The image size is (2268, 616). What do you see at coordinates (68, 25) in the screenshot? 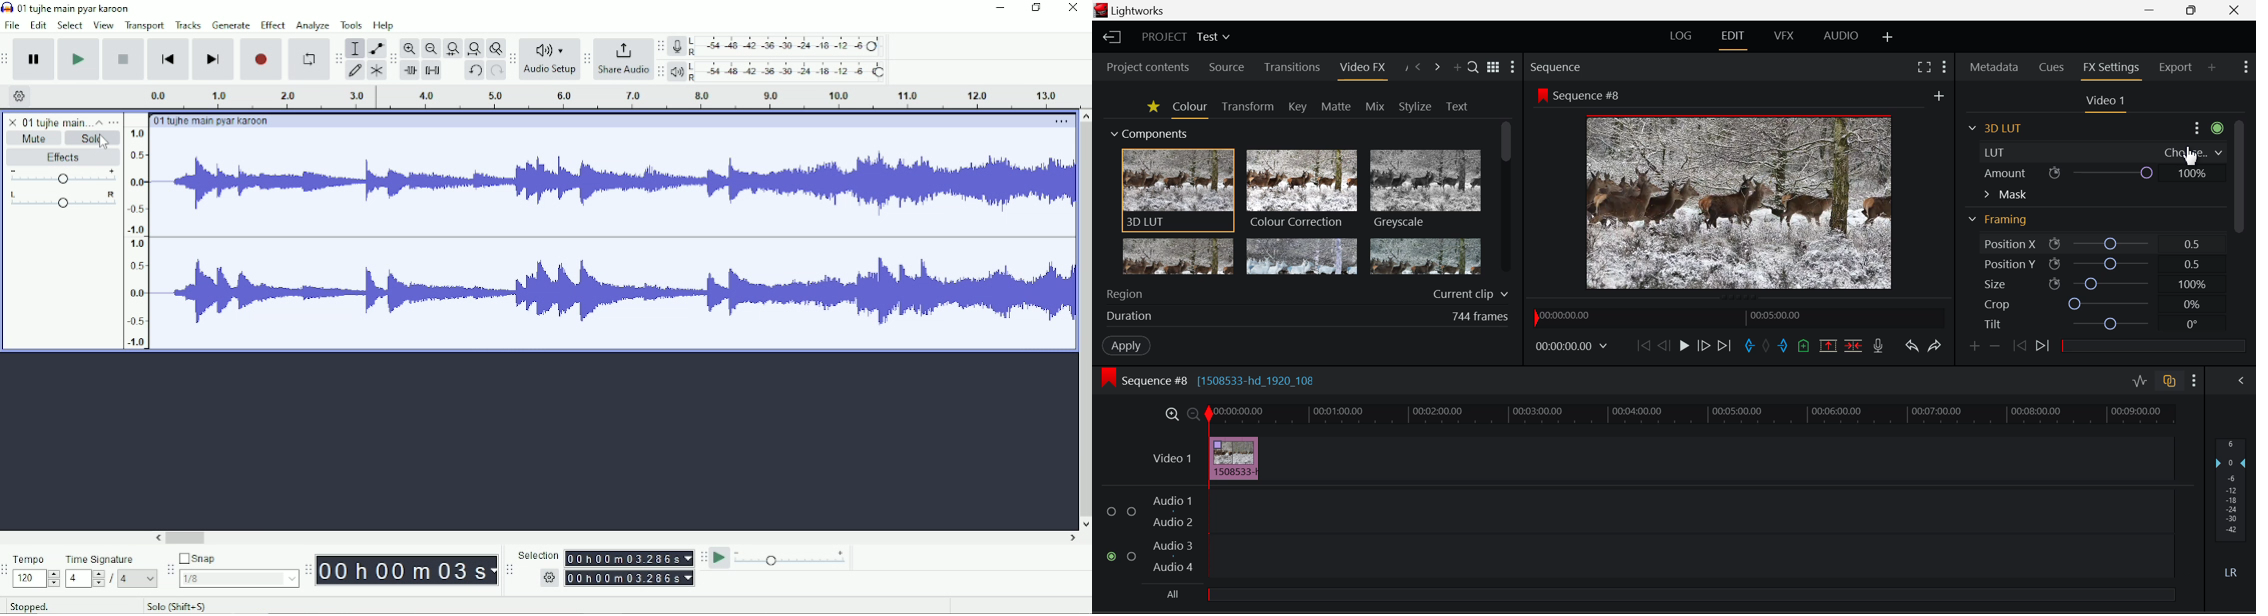
I see `Select` at bounding box center [68, 25].